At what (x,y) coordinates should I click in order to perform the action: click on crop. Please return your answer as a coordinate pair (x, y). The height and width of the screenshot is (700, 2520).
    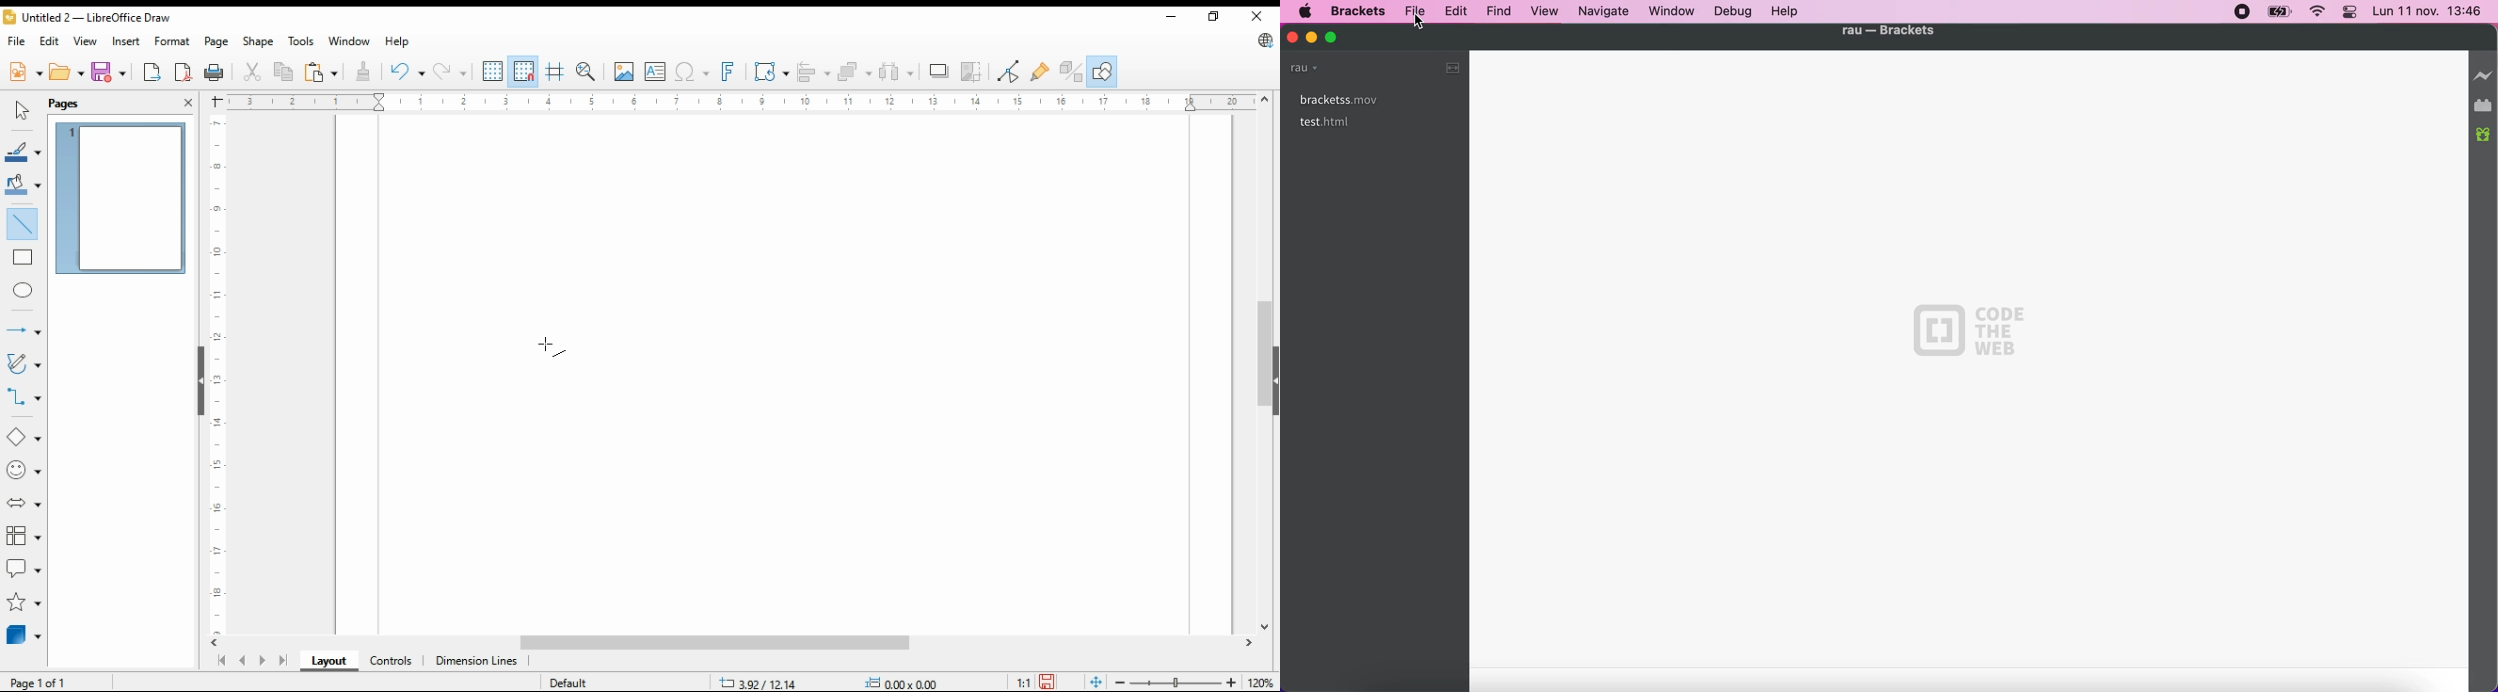
    Looking at the image, I should click on (974, 71).